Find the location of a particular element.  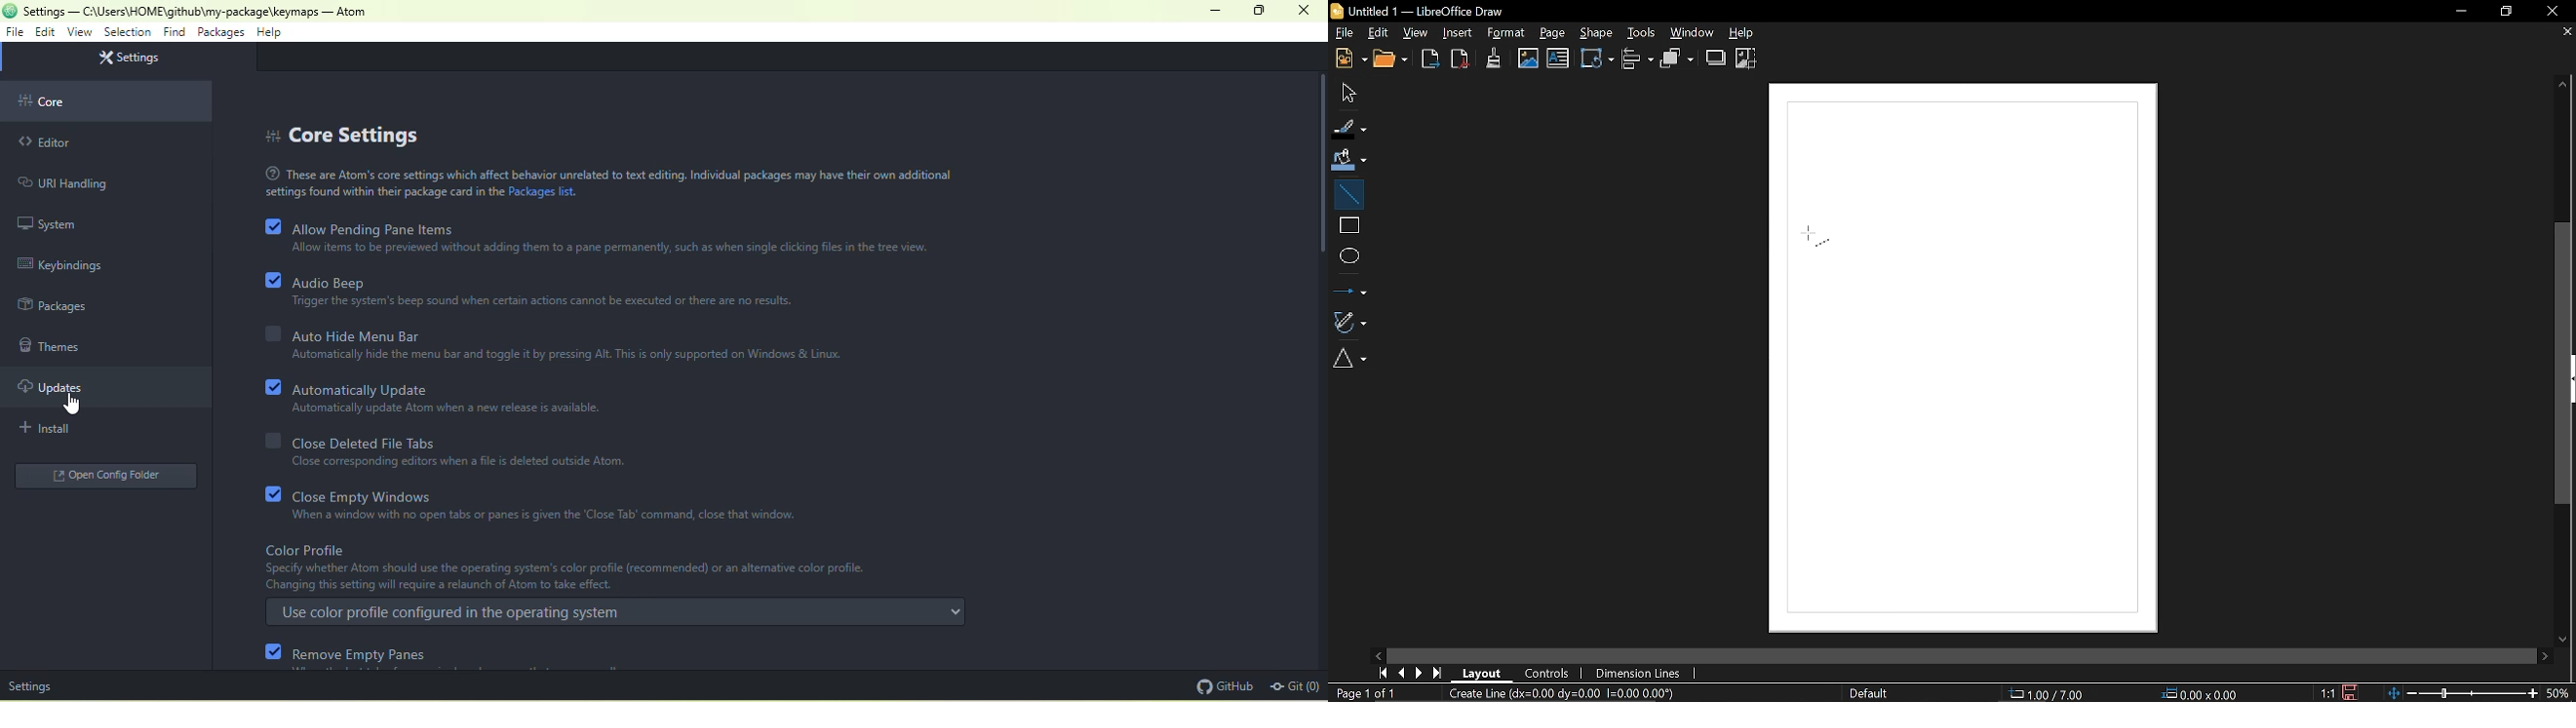

Size is located at coordinates (2208, 692).